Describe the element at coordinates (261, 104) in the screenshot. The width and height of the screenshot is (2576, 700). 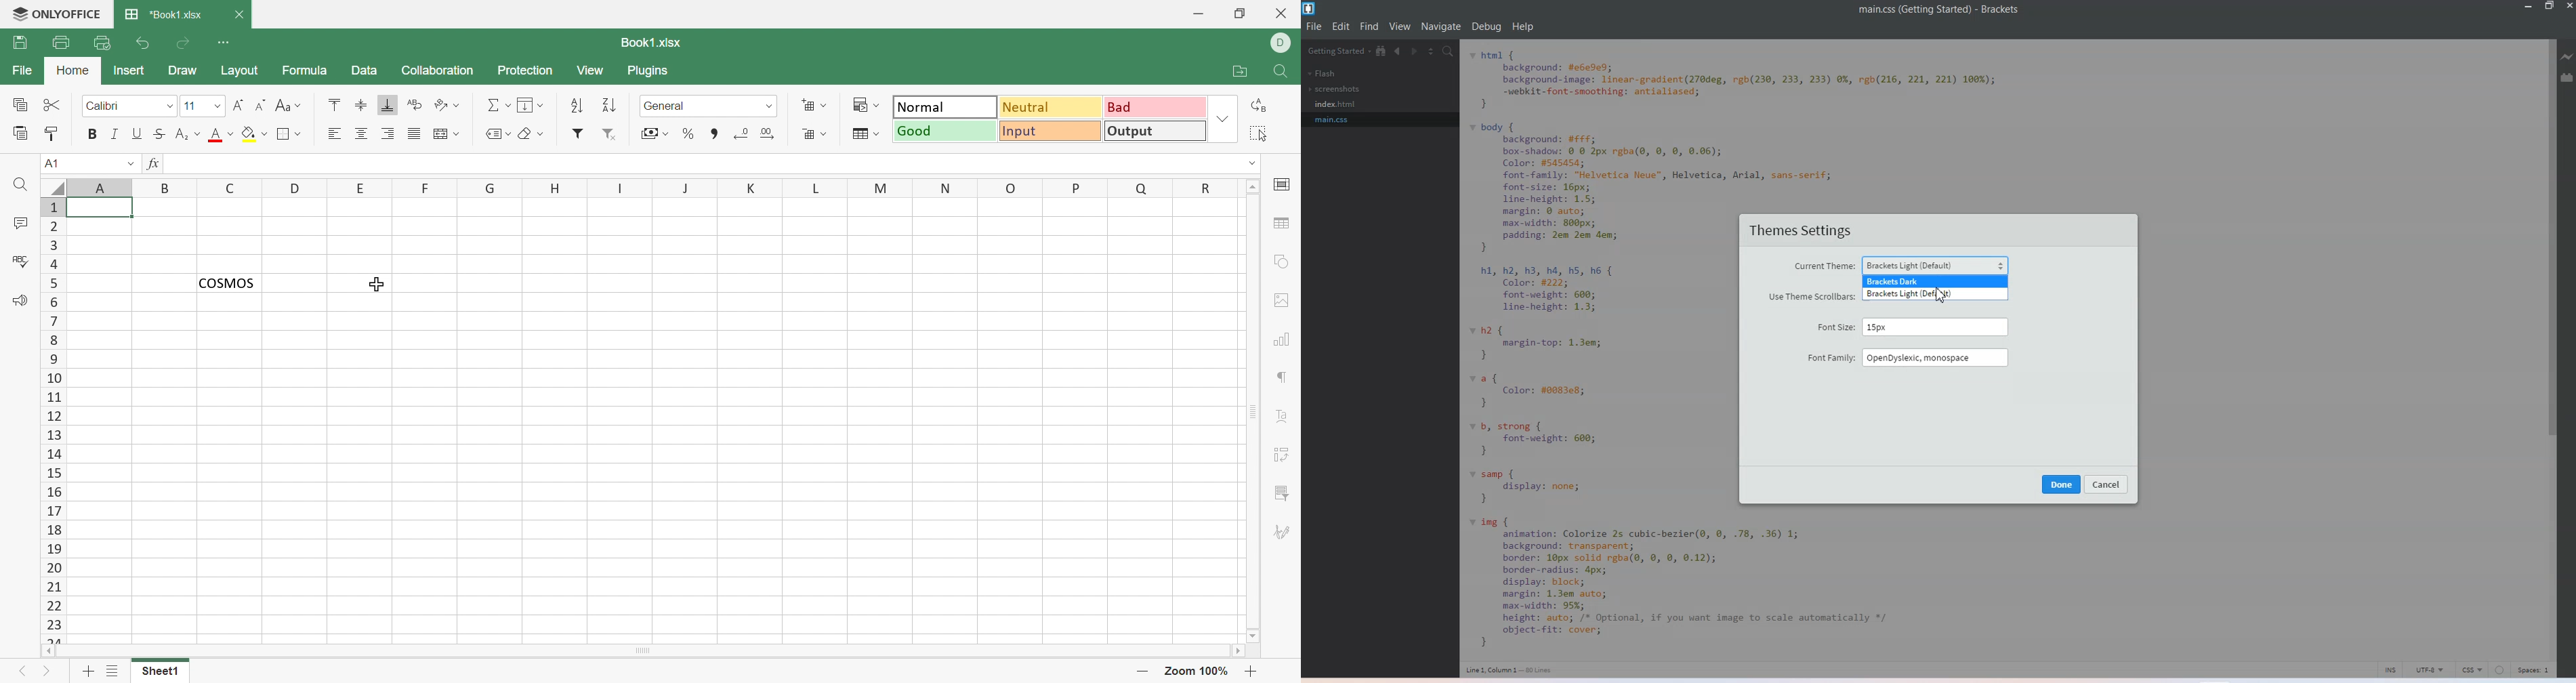
I see `Decrement font size` at that location.